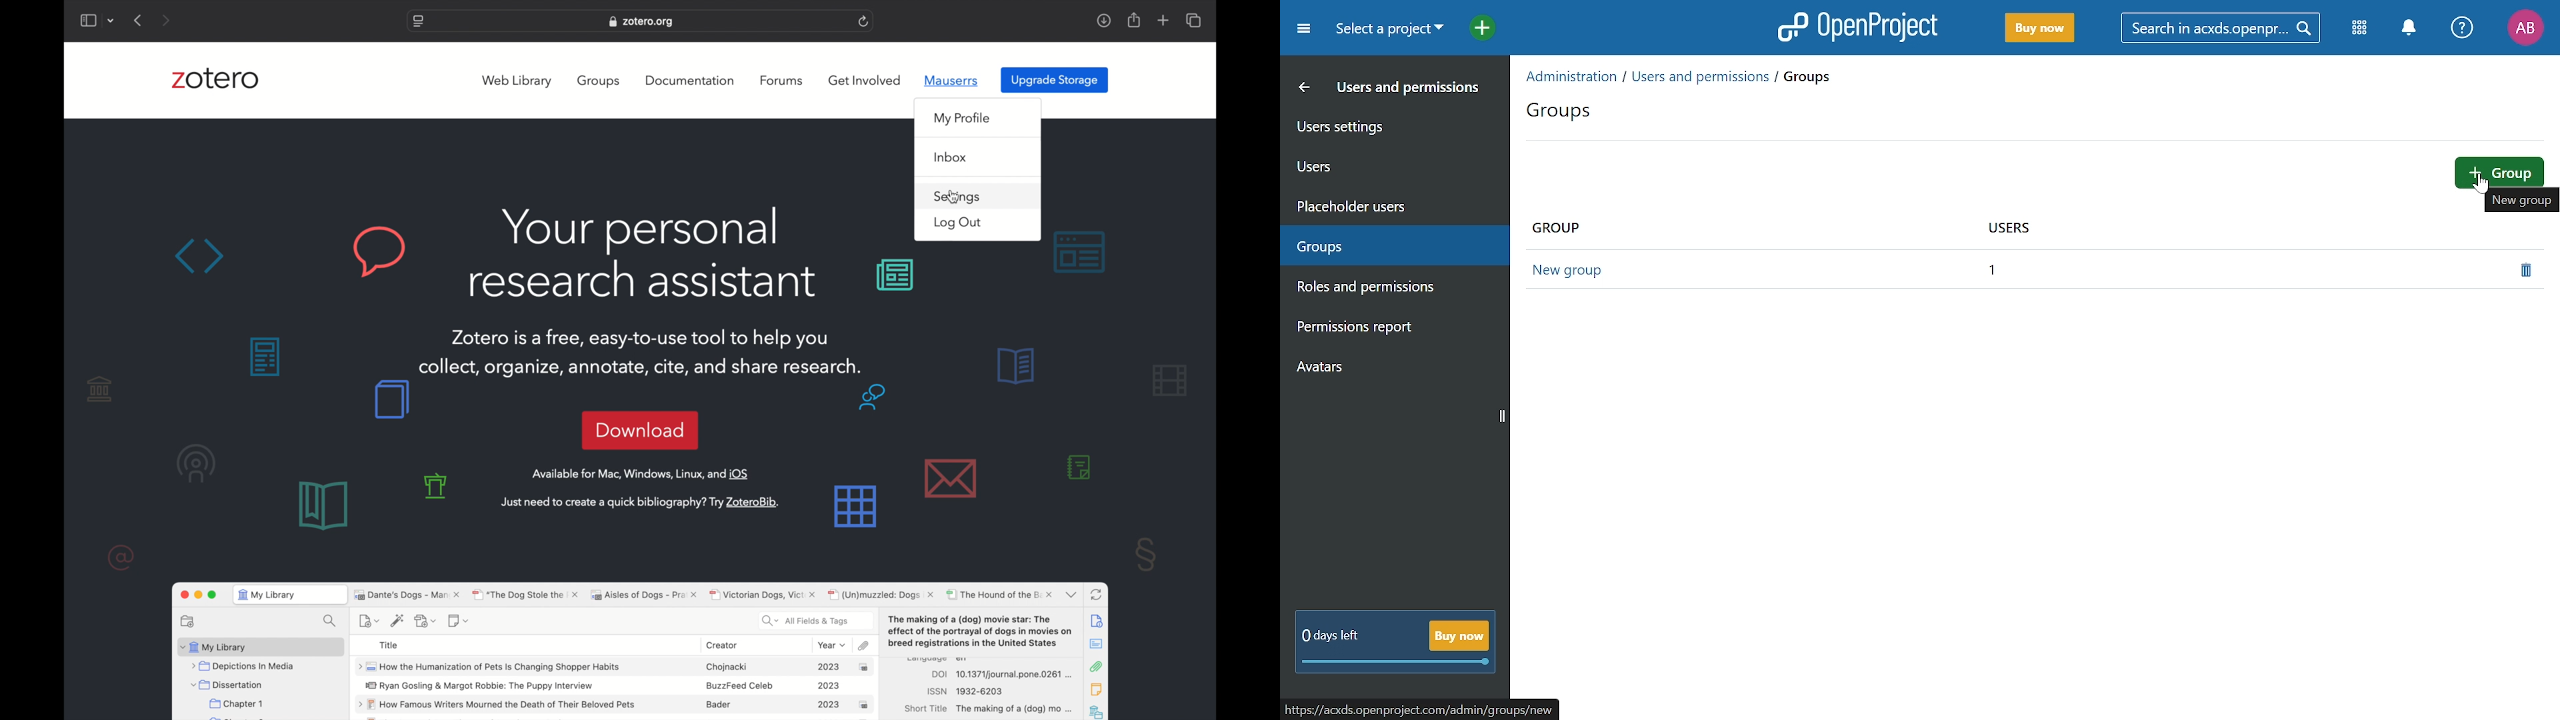 The width and height of the screenshot is (2576, 728). Describe the element at coordinates (951, 158) in the screenshot. I see `inbox` at that location.